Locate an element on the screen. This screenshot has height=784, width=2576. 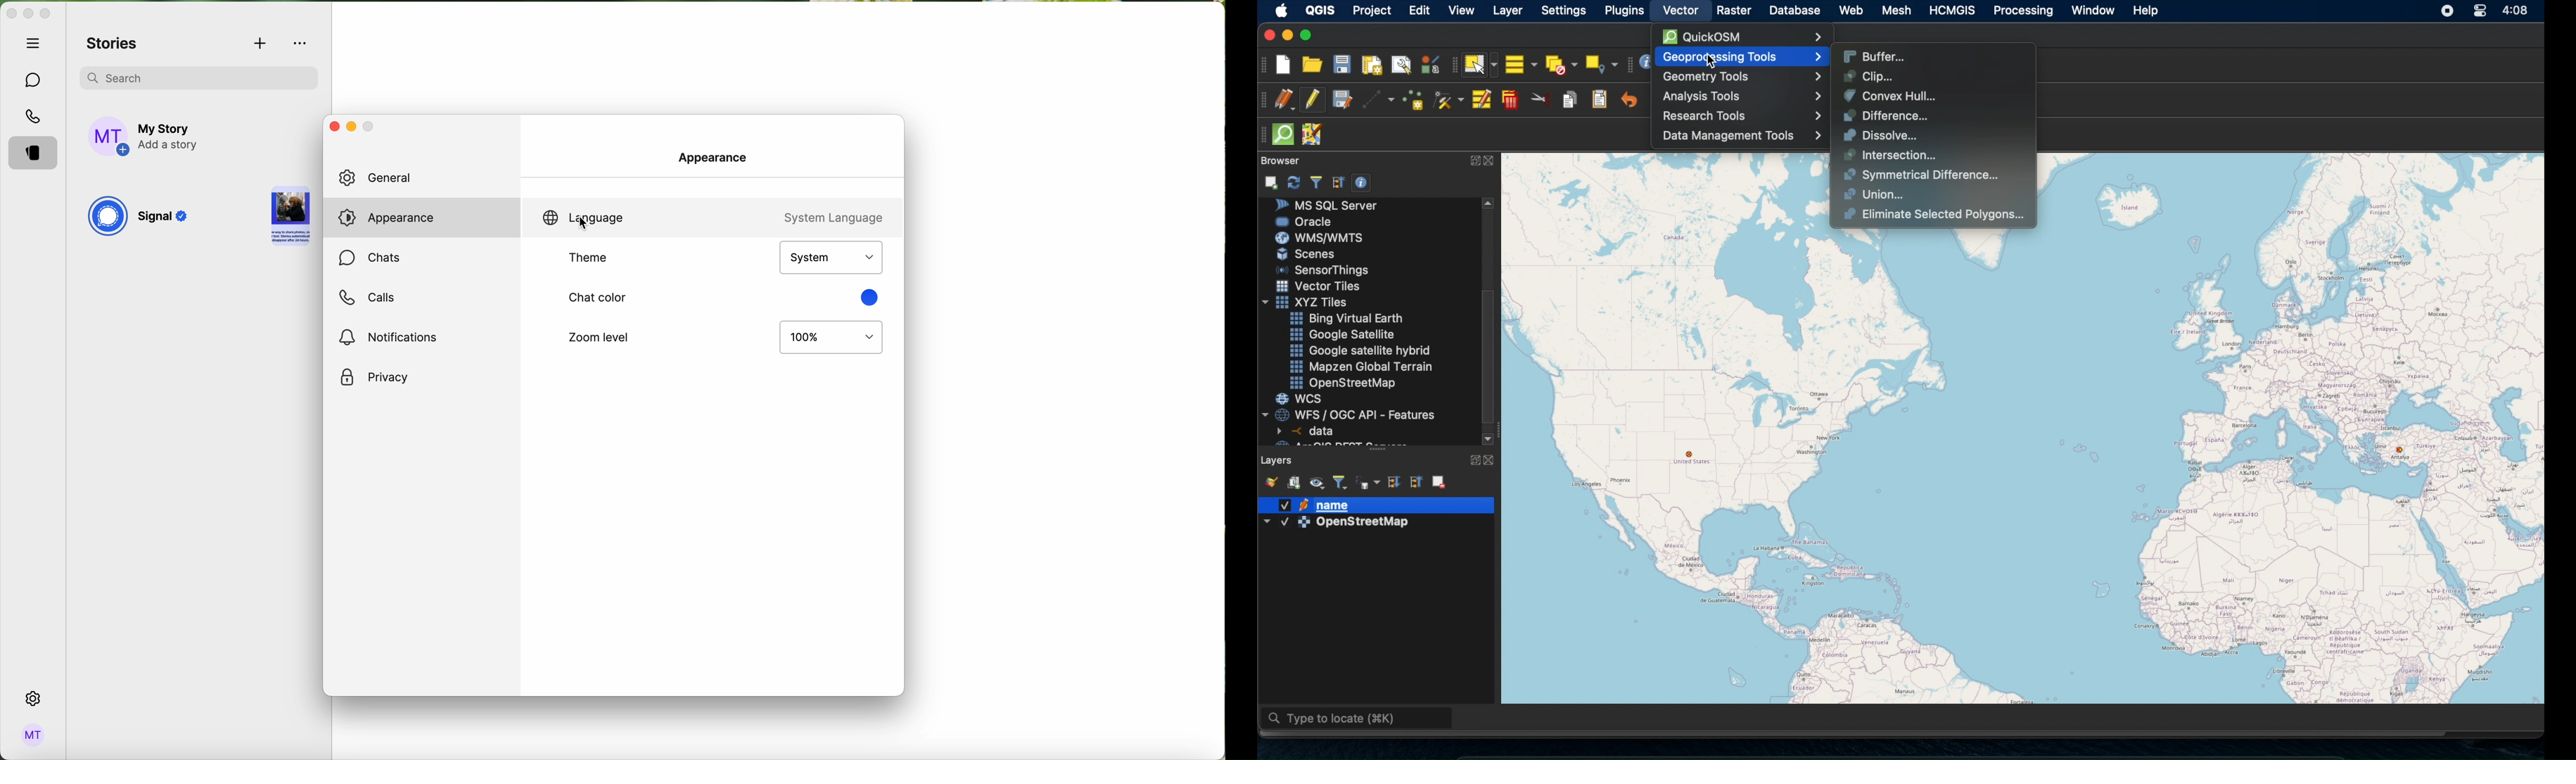
select by location is located at coordinates (1602, 62).